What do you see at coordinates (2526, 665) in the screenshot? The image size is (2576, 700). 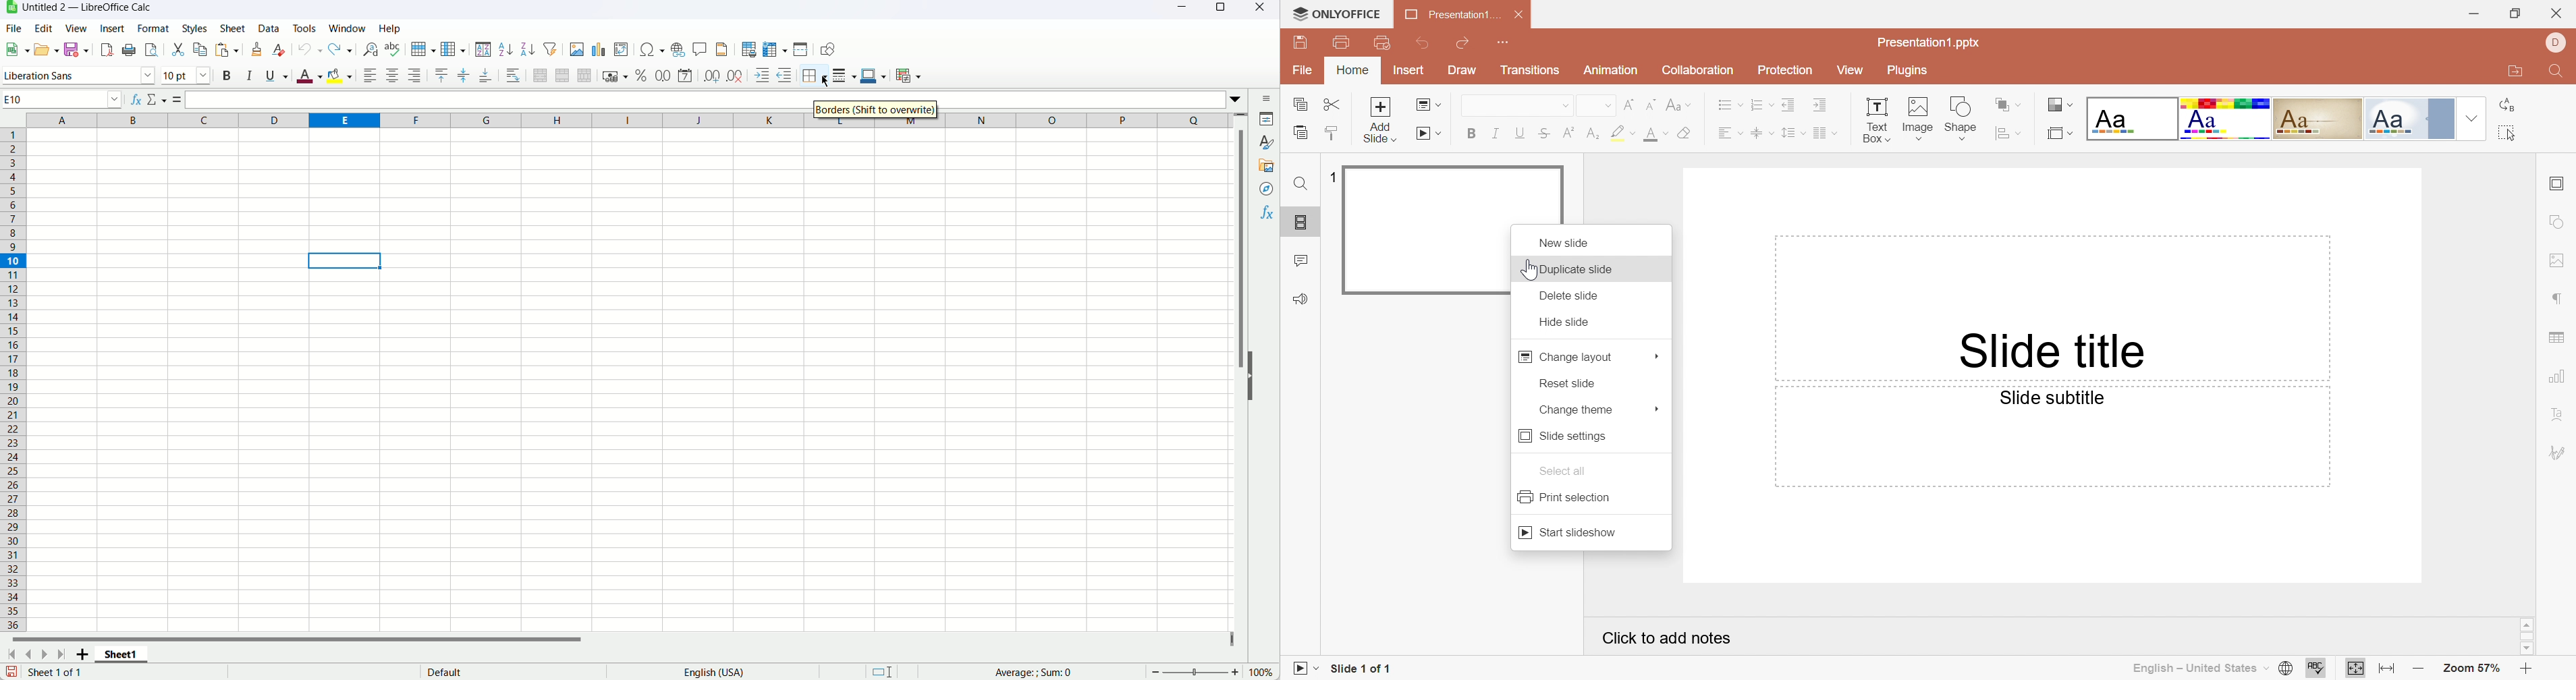 I see `Zoom in` at bounding box center [2526, 665].